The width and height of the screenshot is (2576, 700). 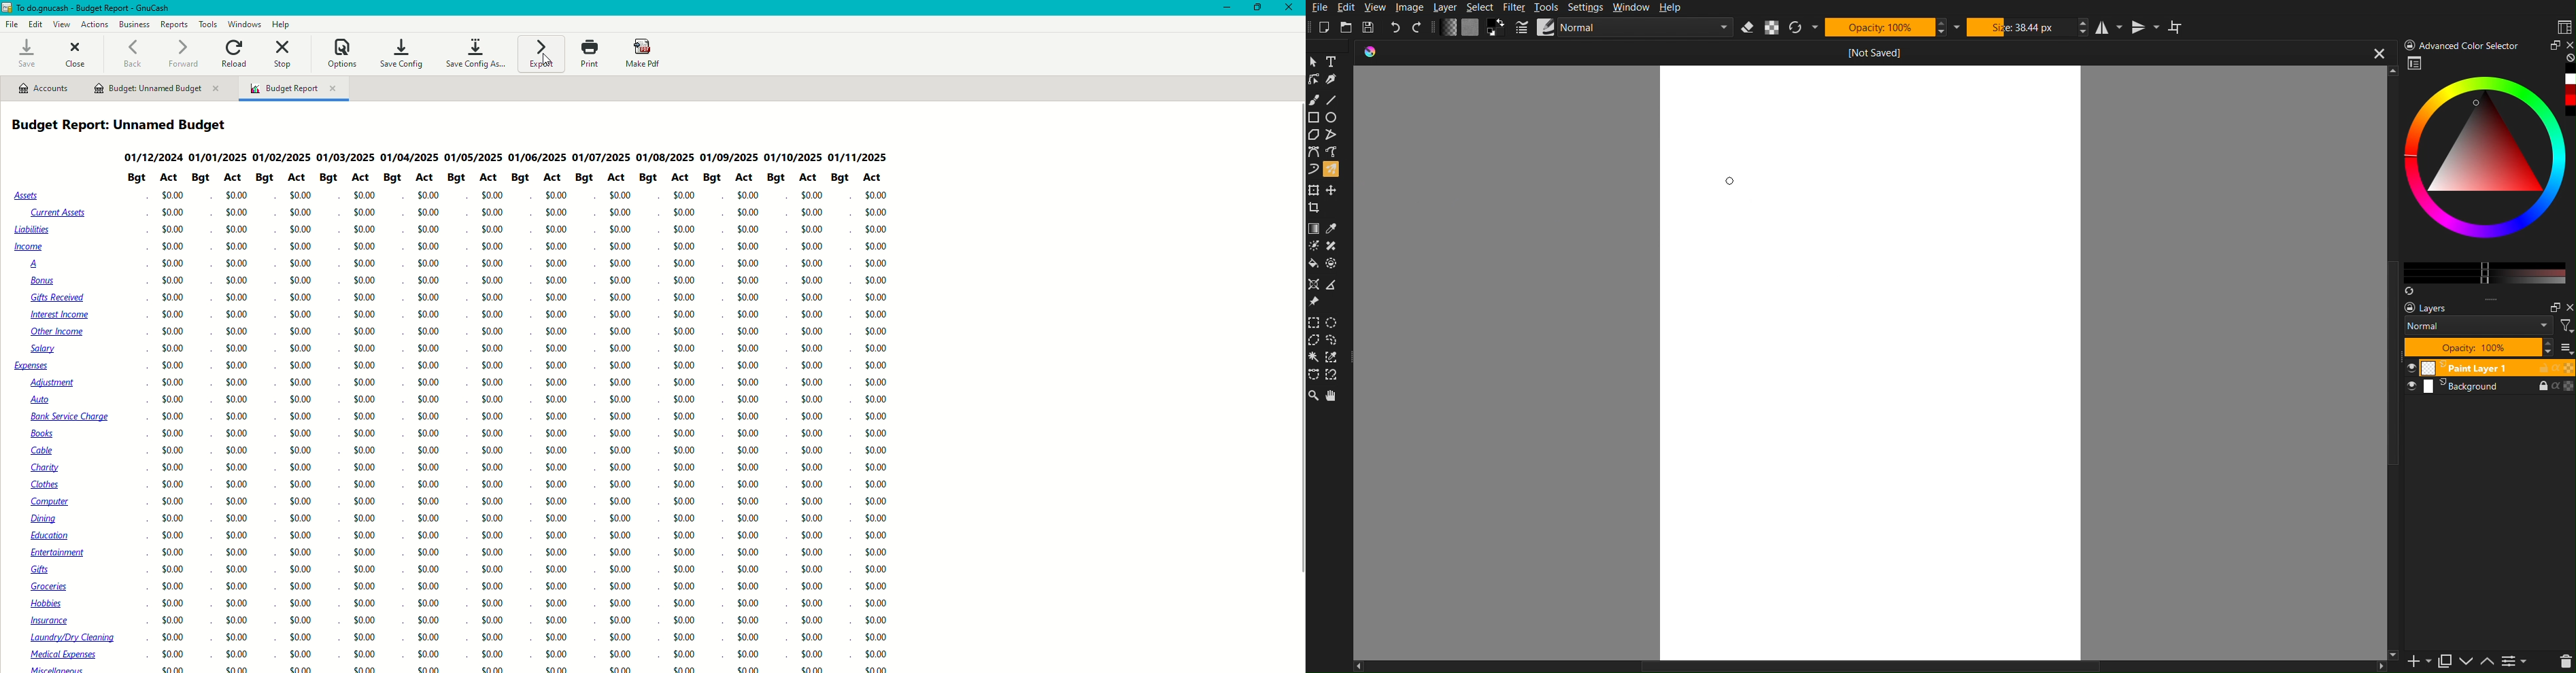 What do you see at coordinates (1335, 169) in the screenshot?
I see `Mouse` at bounding box center [1335, 169].